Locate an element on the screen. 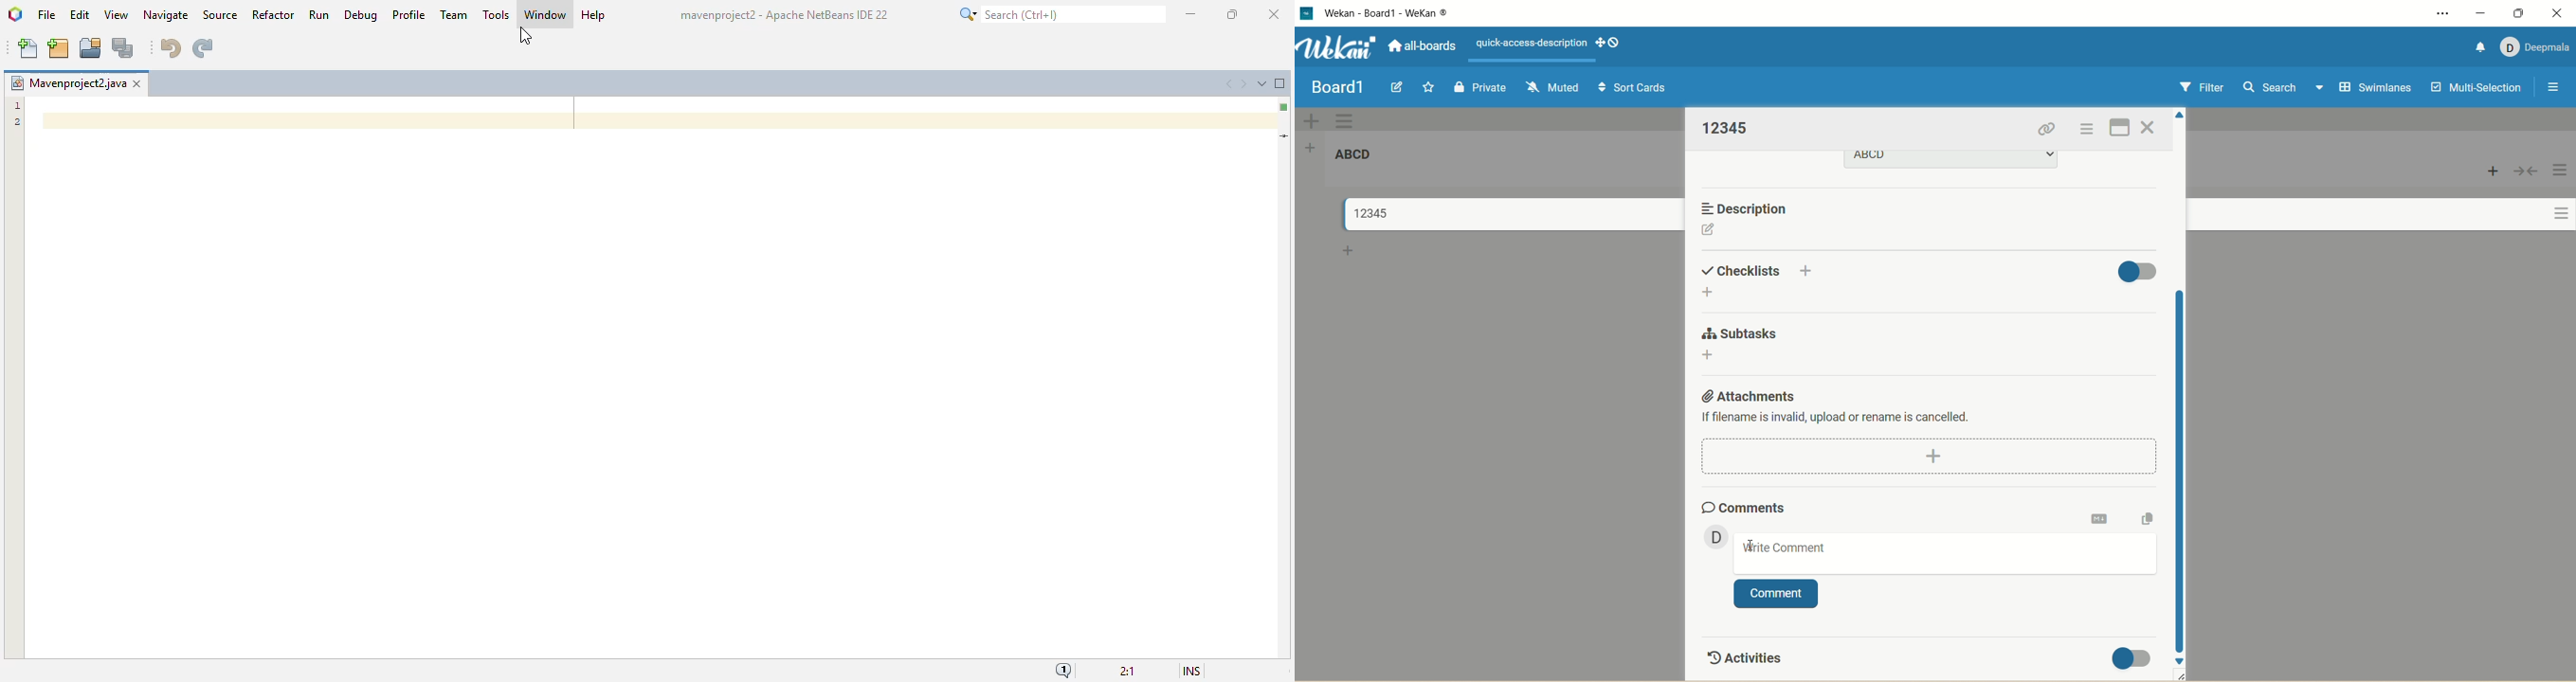 This screenshot has width=2576, height=700. scroll documents left is located at coordinates (1230, 84).